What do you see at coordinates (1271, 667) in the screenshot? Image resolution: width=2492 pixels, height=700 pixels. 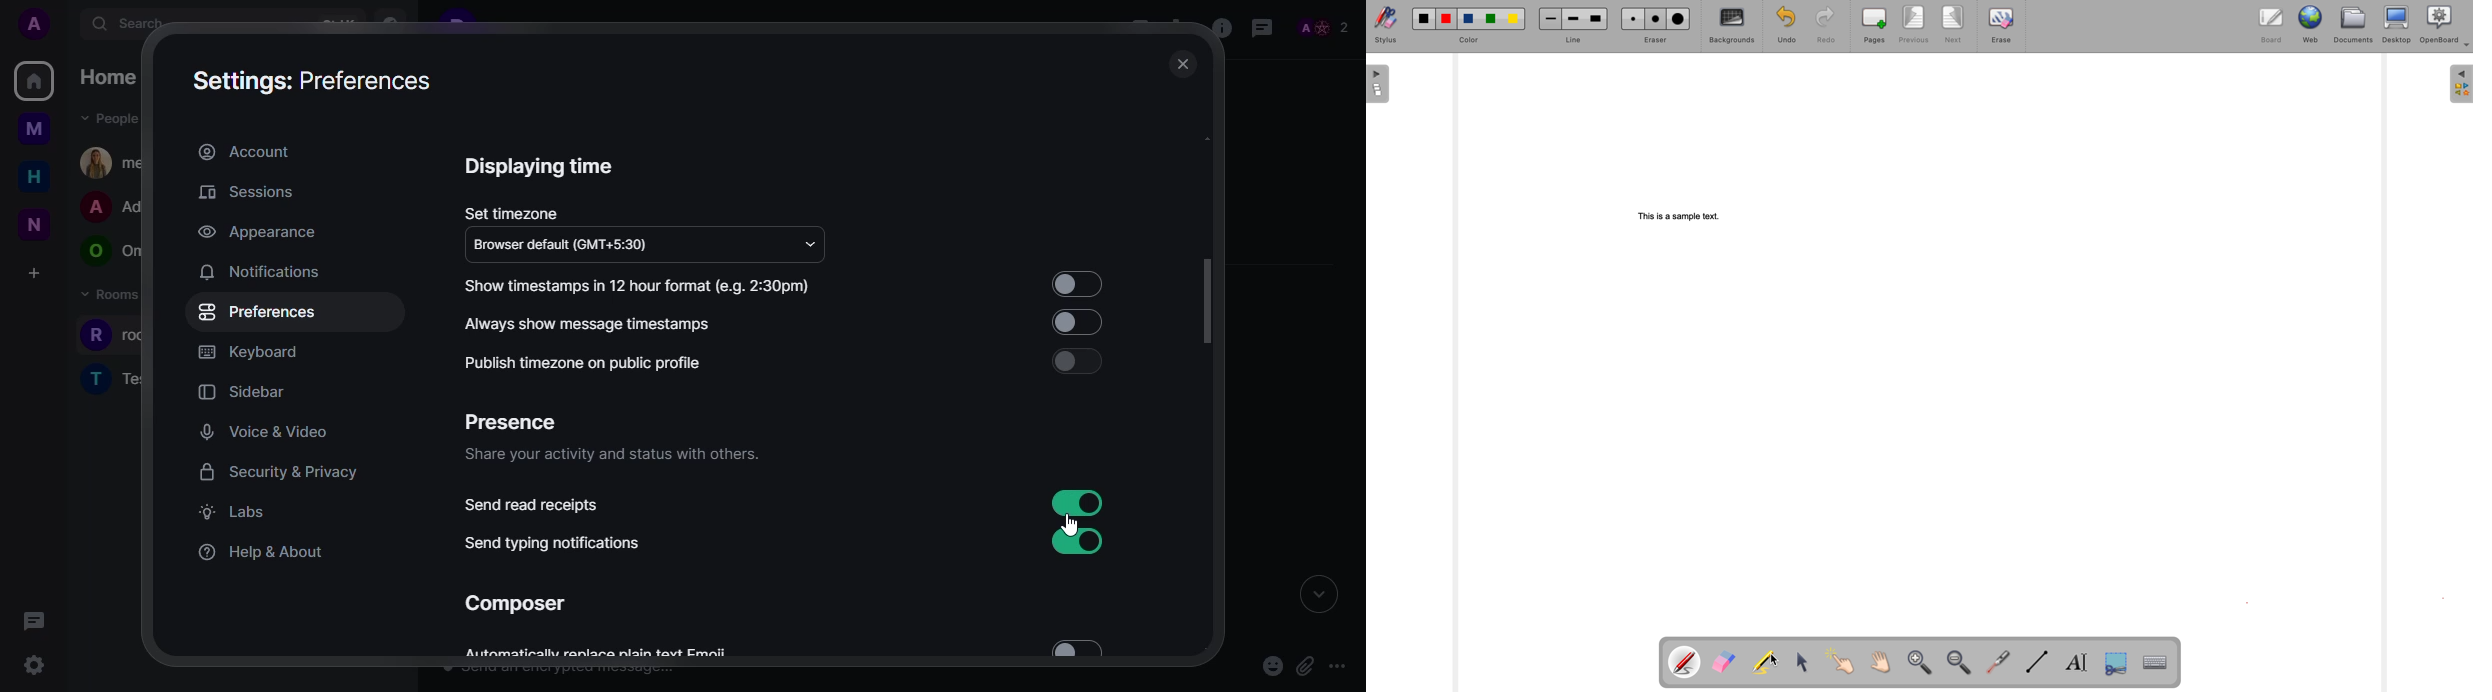 I see `emoji` at bounding box center [1271, 667].